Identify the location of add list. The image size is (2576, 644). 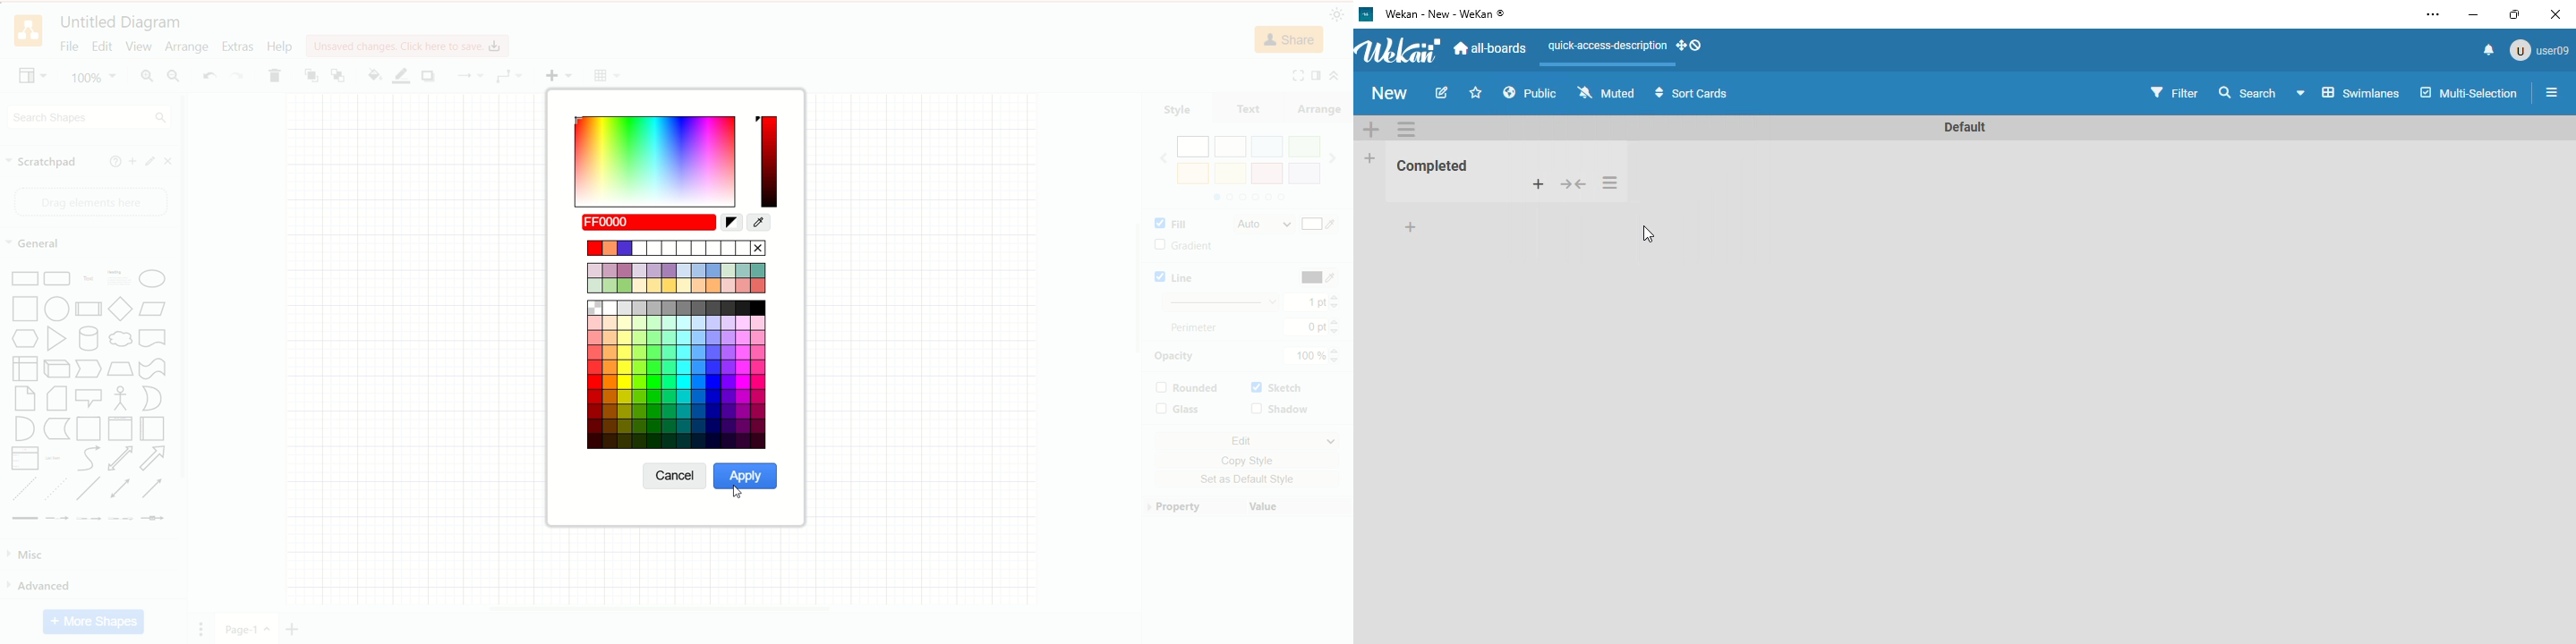
(1370, 158).